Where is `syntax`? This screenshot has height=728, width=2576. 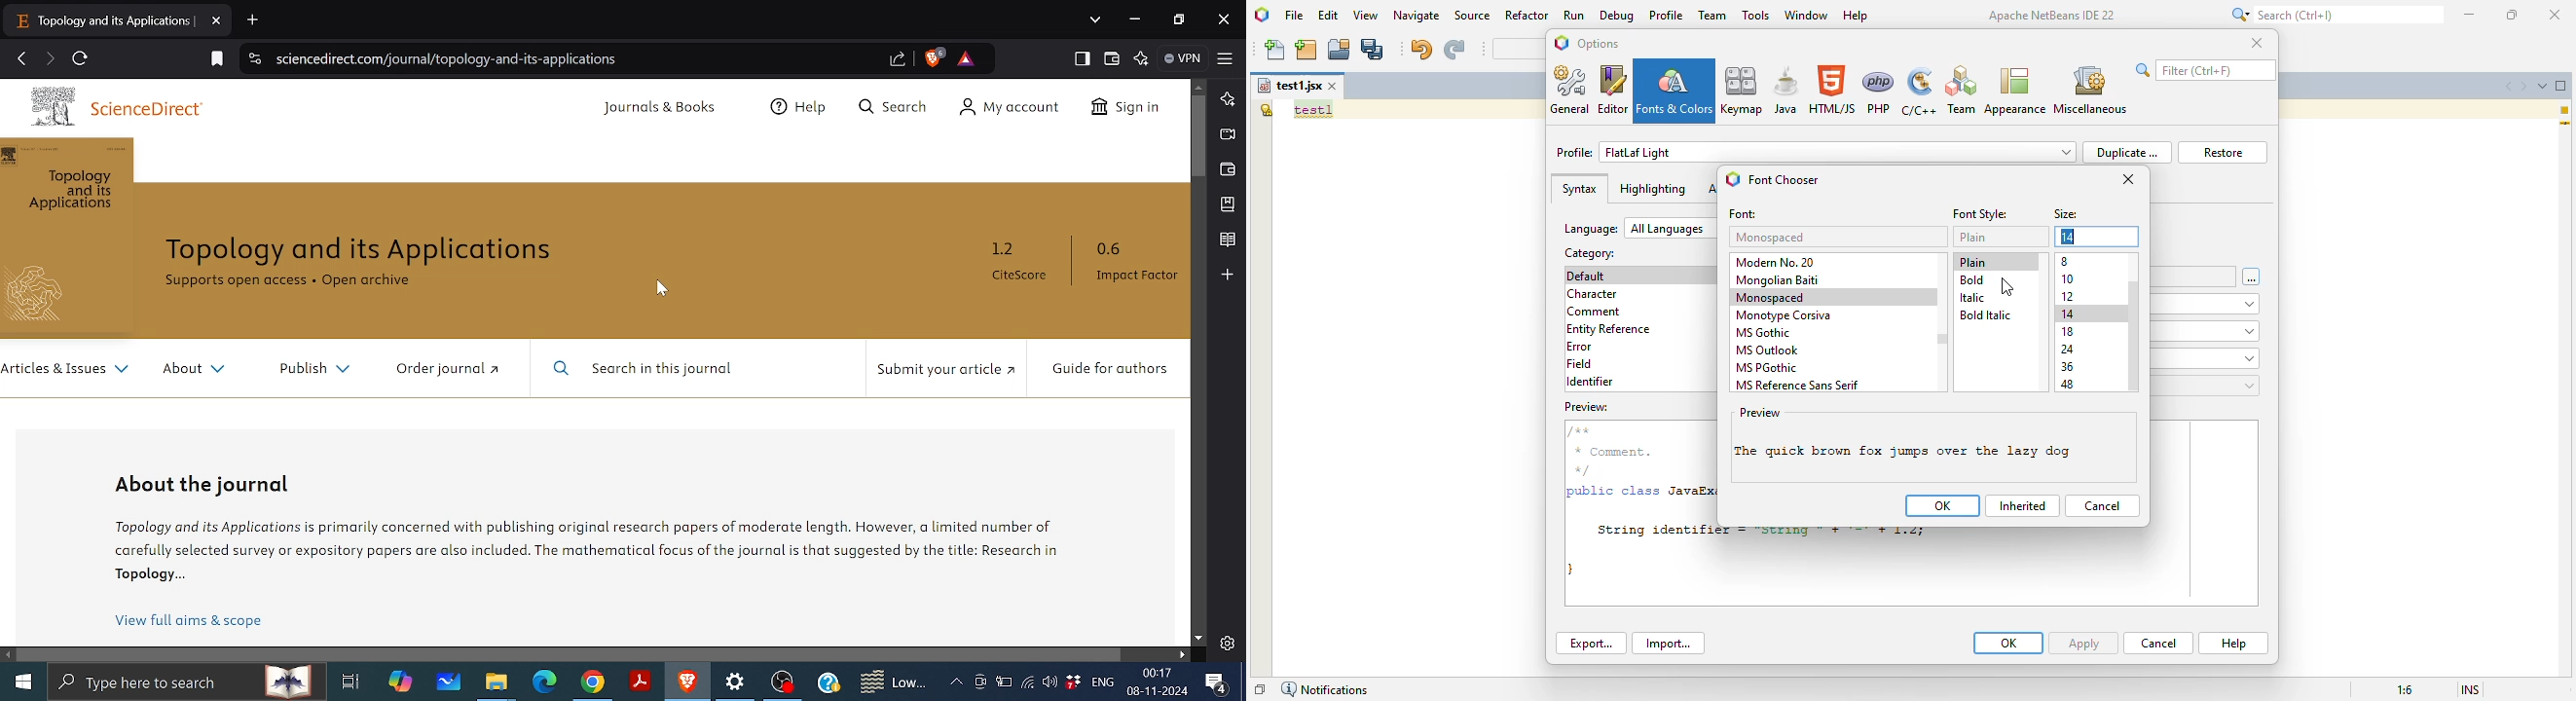 syntax is located at coordinates (1579, 189).